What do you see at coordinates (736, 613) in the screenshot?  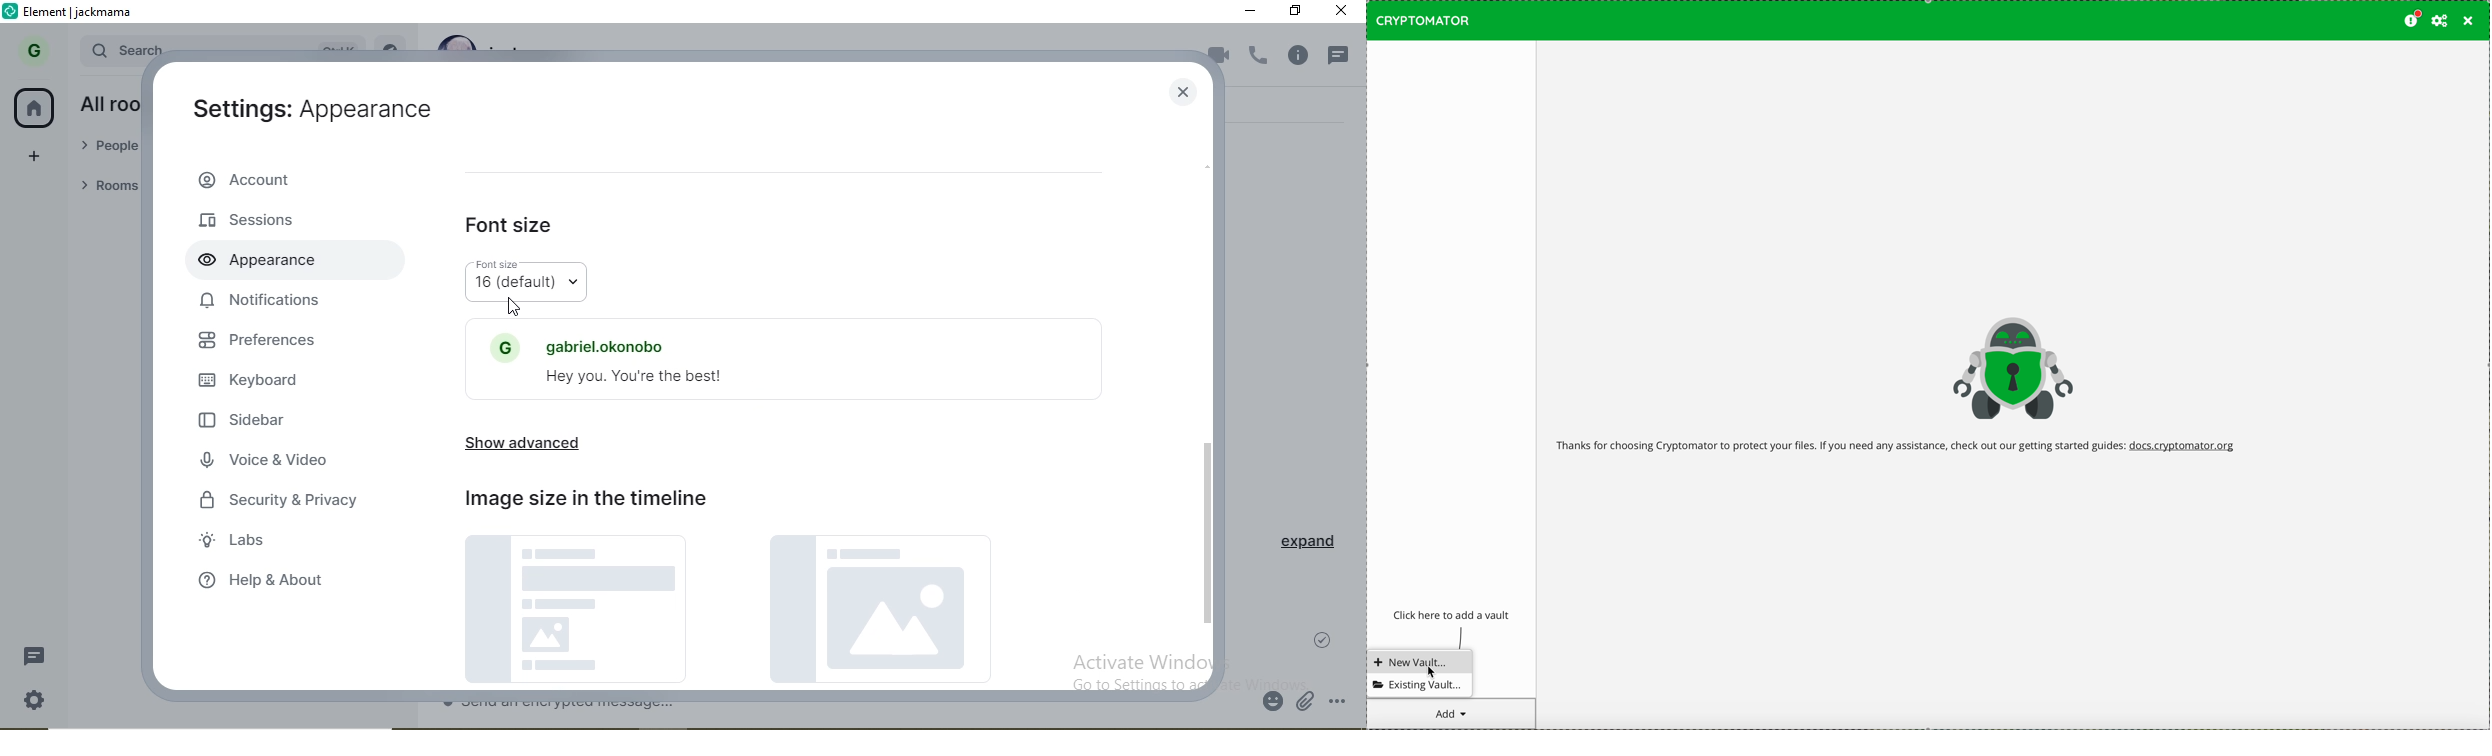 I see `picture` at bounding box center [736, 613].